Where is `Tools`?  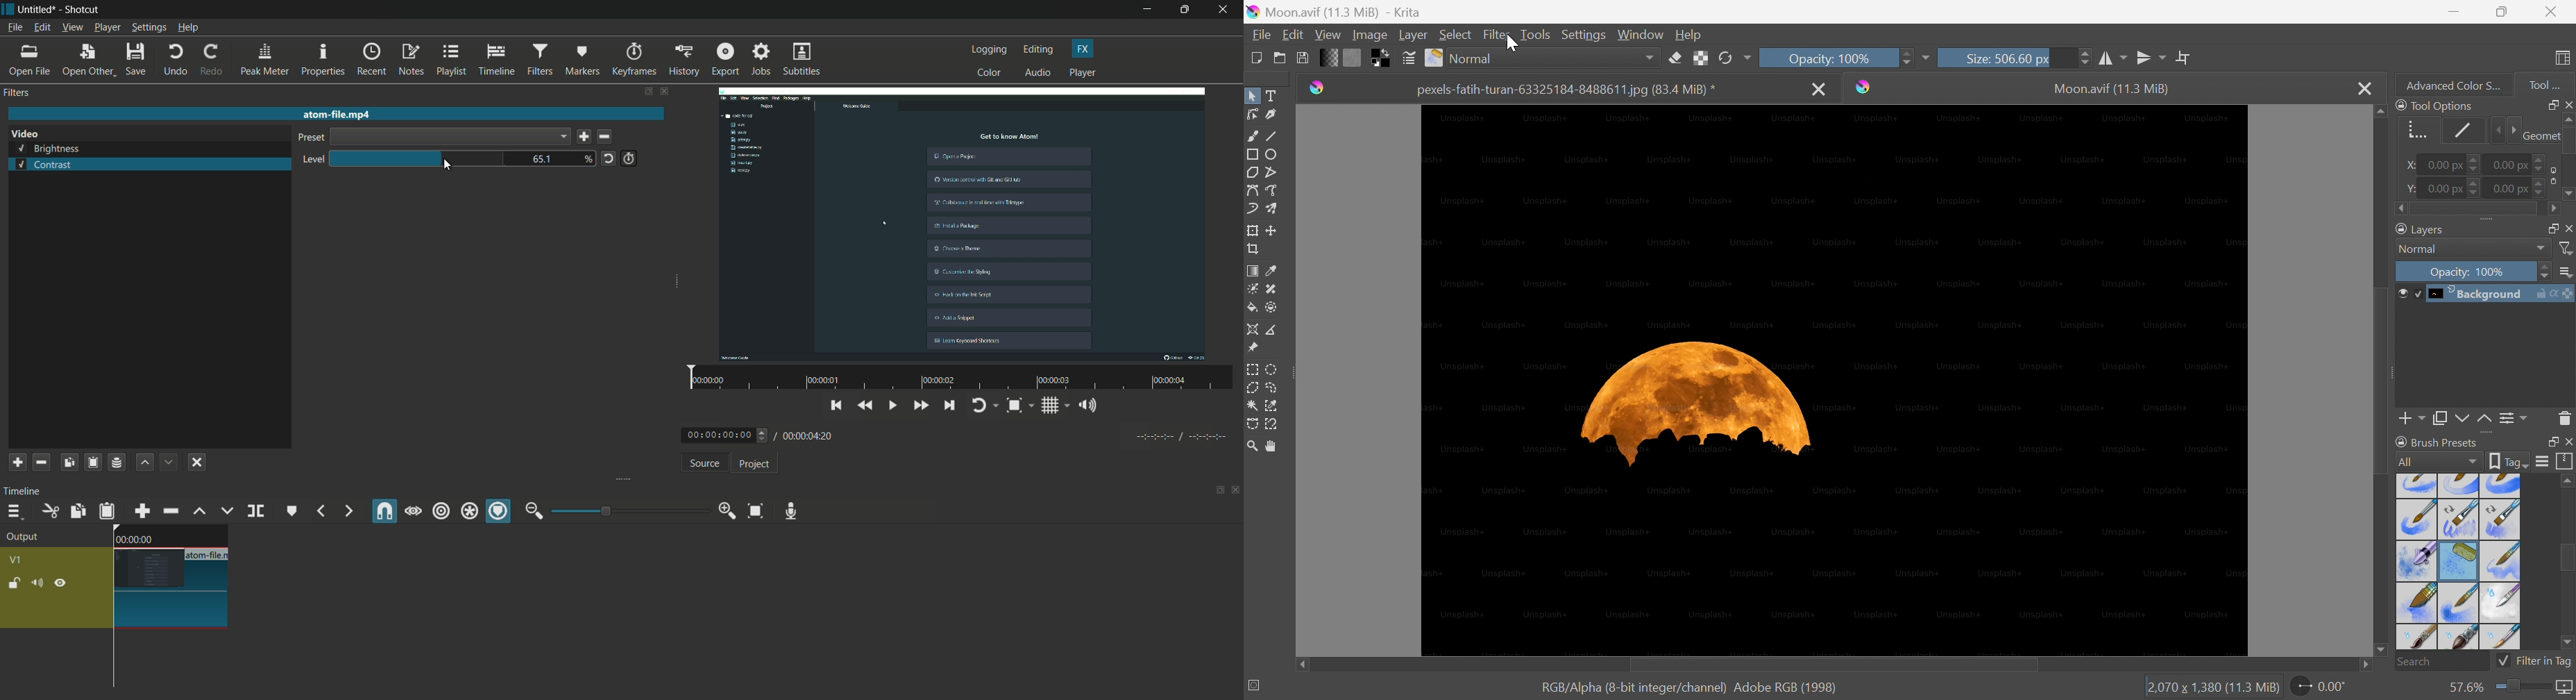
Tools is located at coordinates (1534, 35).